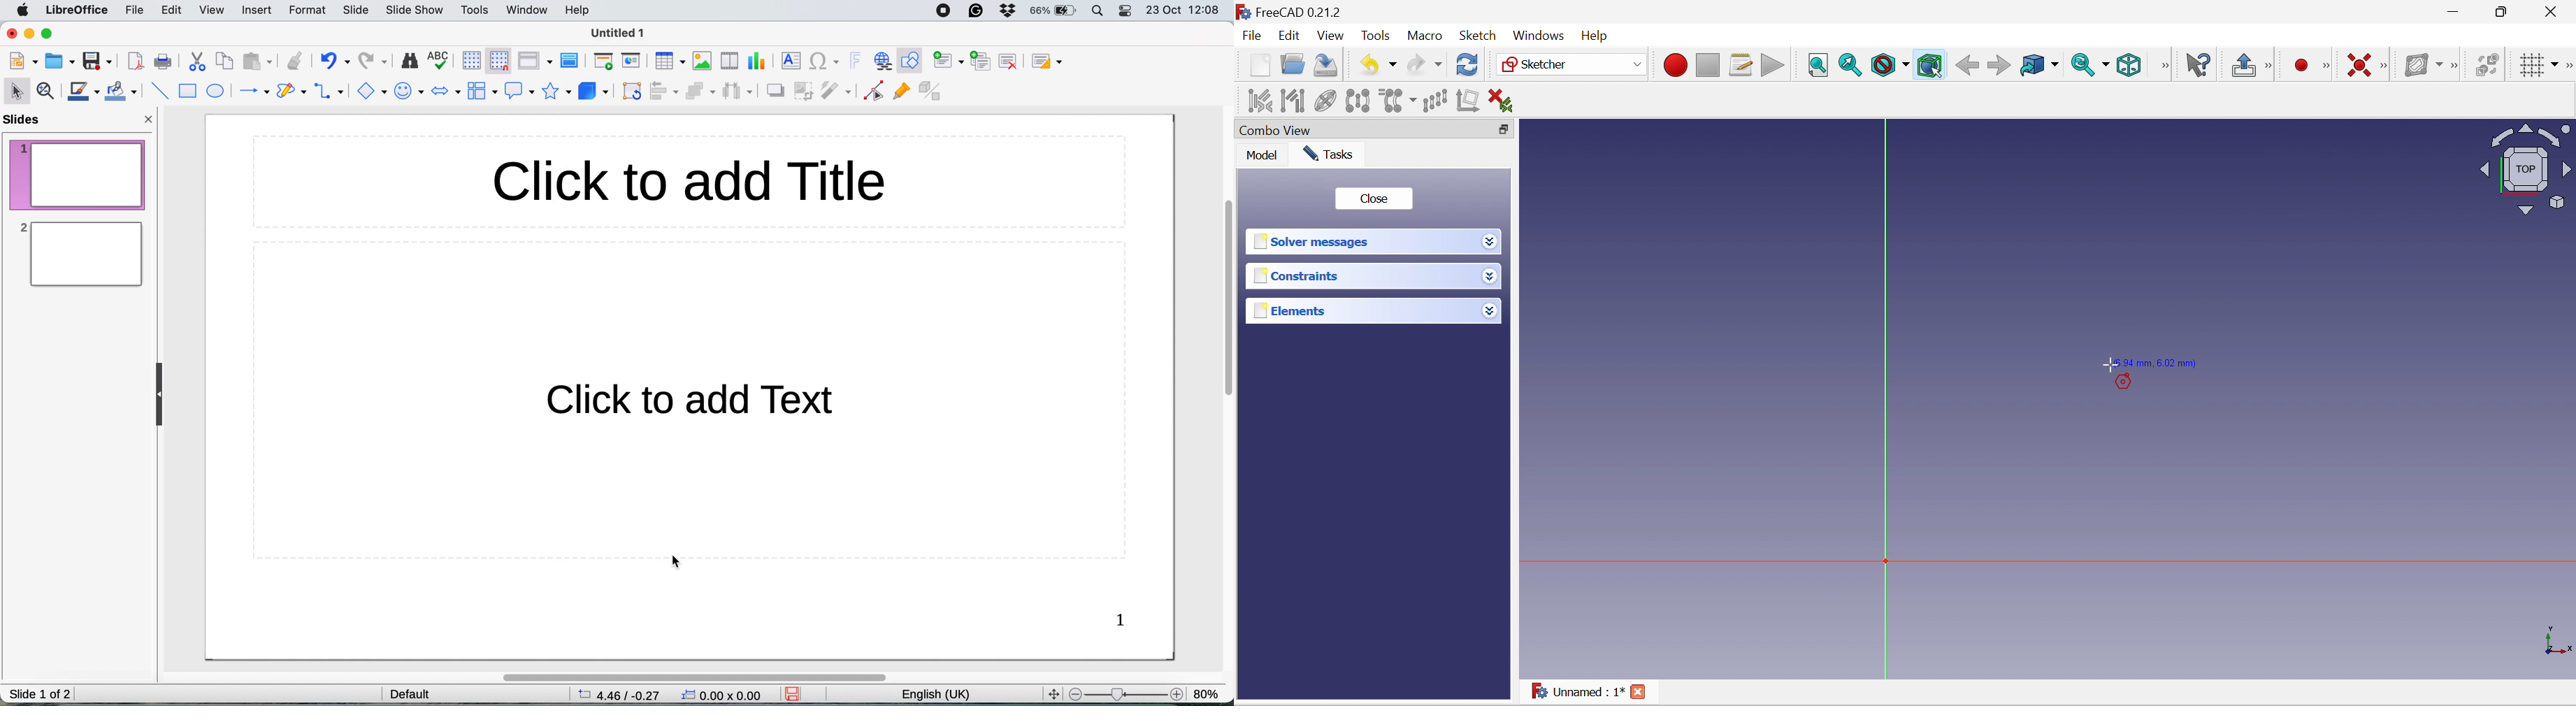 The width and height of the screenshot is (2576, 728). I want to click on maximize, so click(2503, 11).